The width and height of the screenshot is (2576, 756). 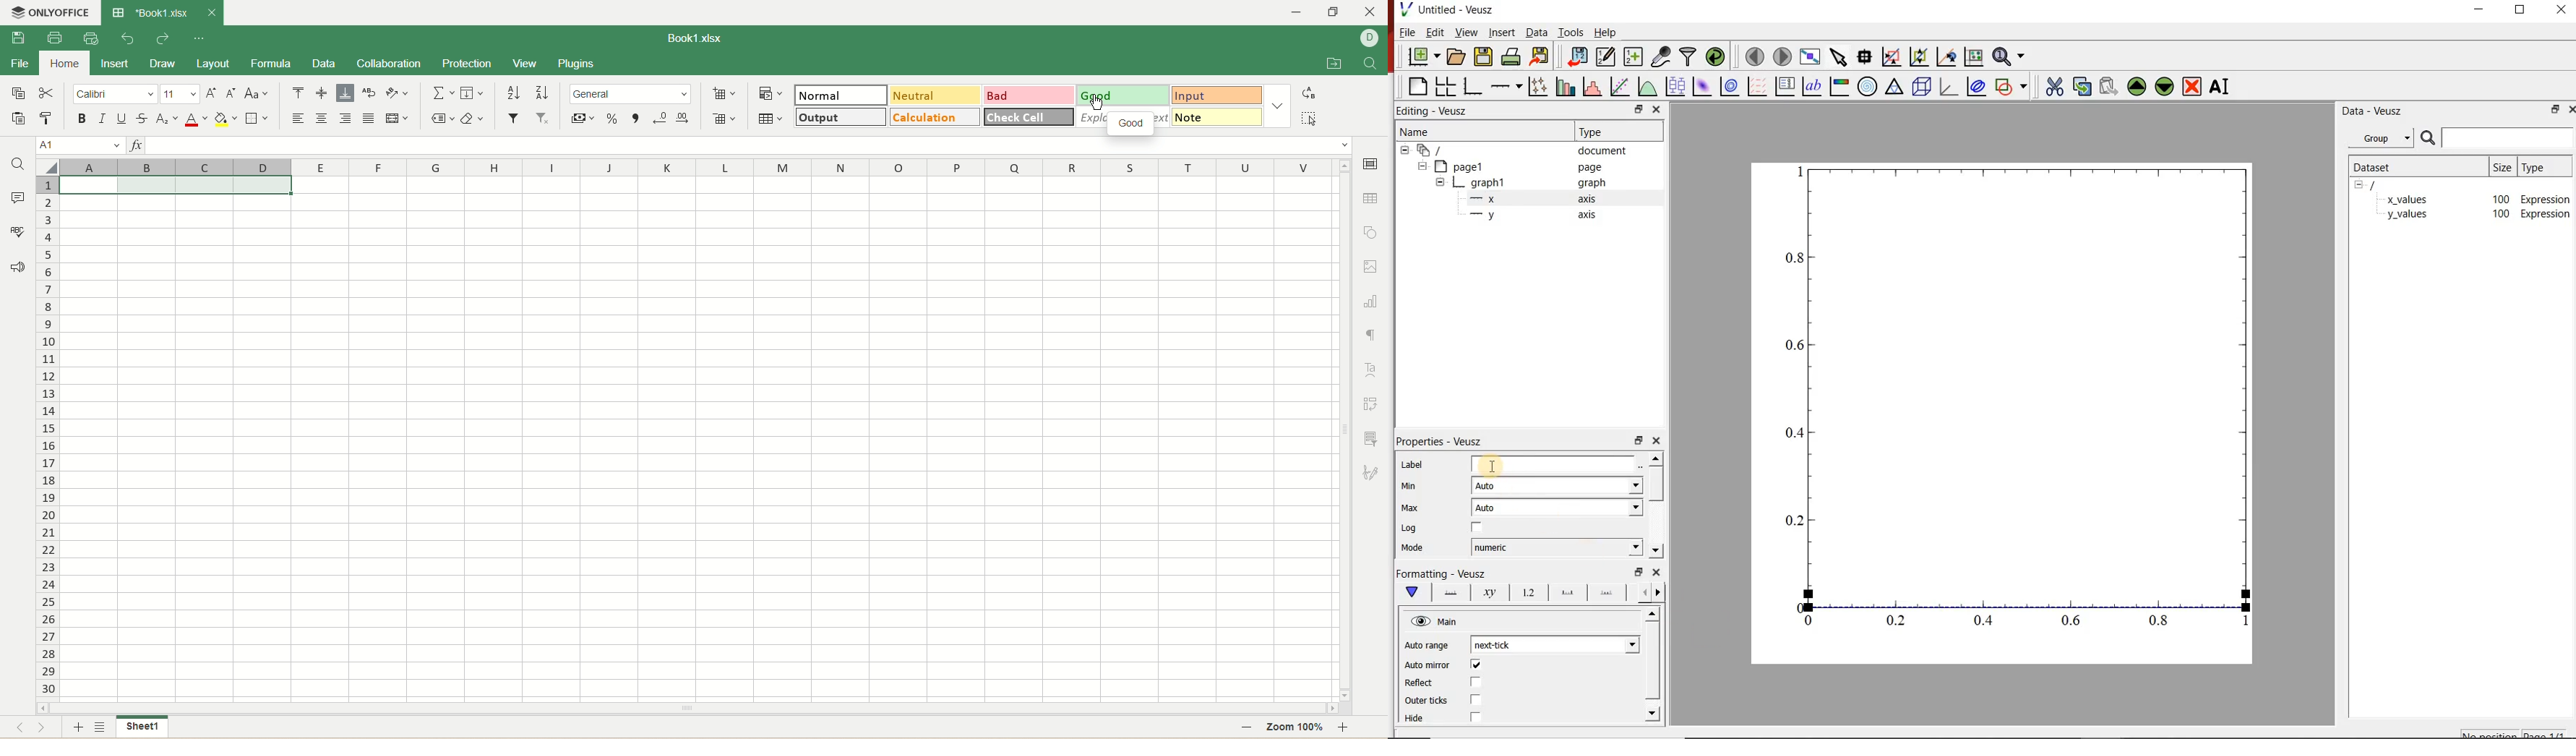 I want to click on change case, so click(x=257, y=93).